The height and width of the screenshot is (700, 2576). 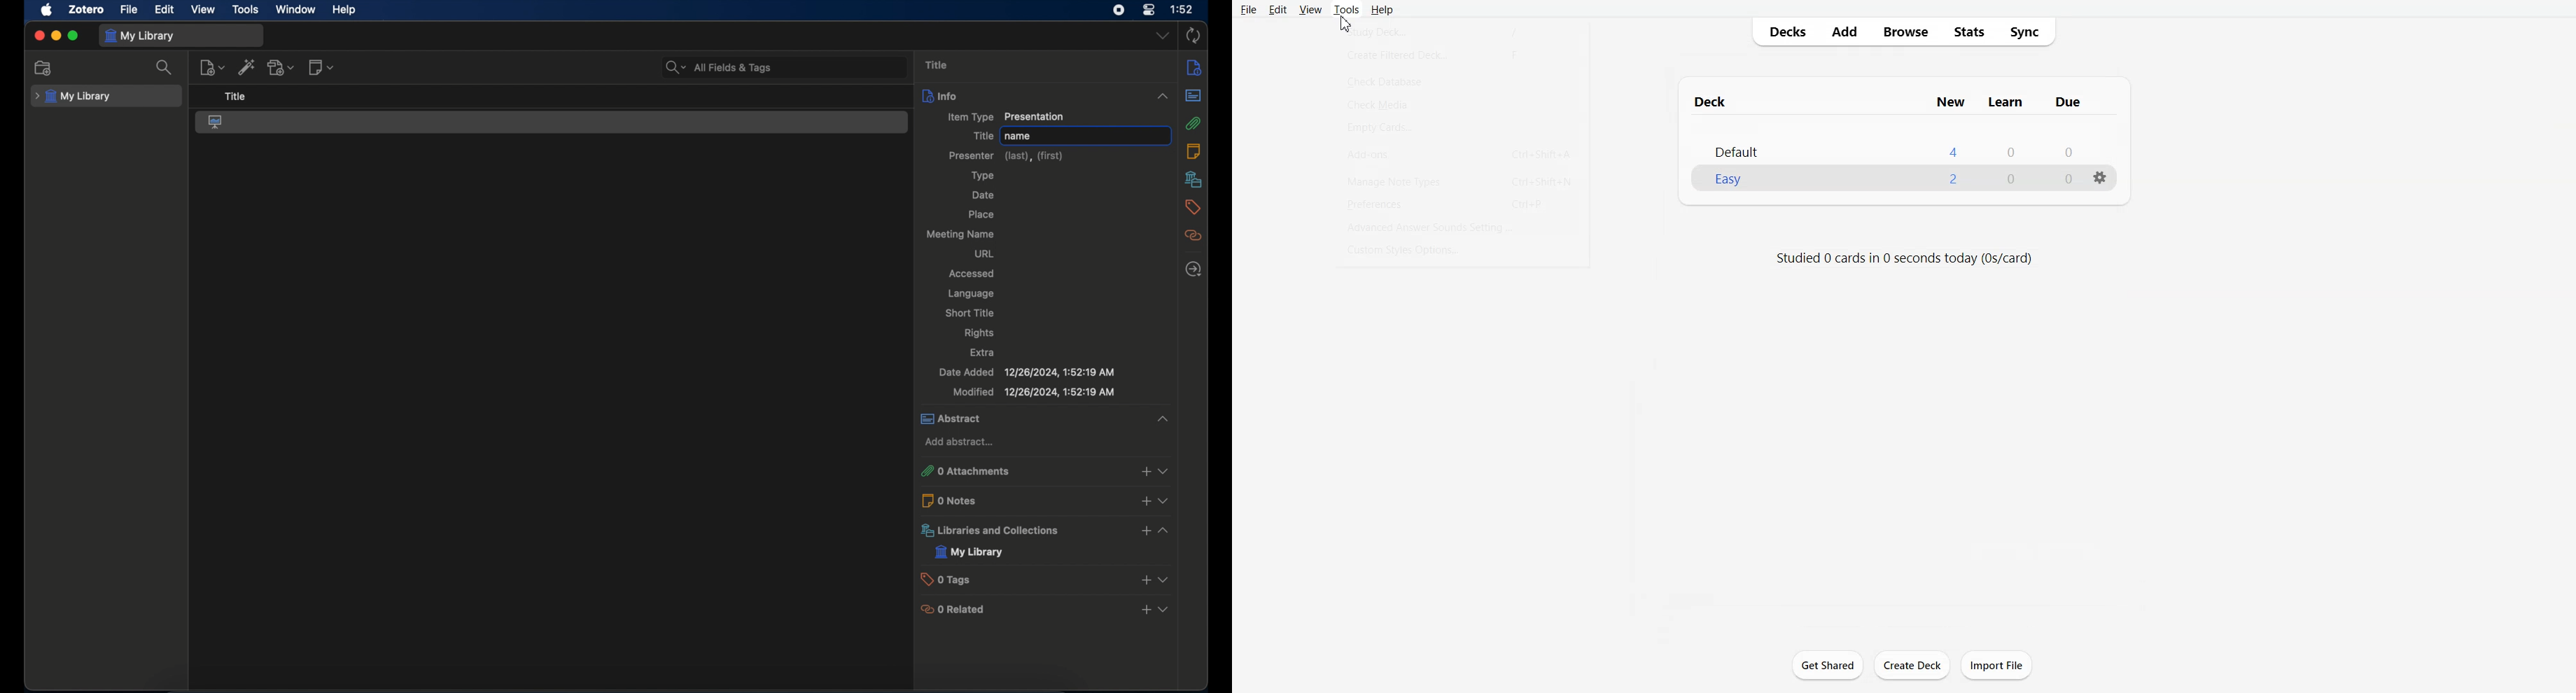 I want to click on default 4 000, so click(x=1907, y=146).